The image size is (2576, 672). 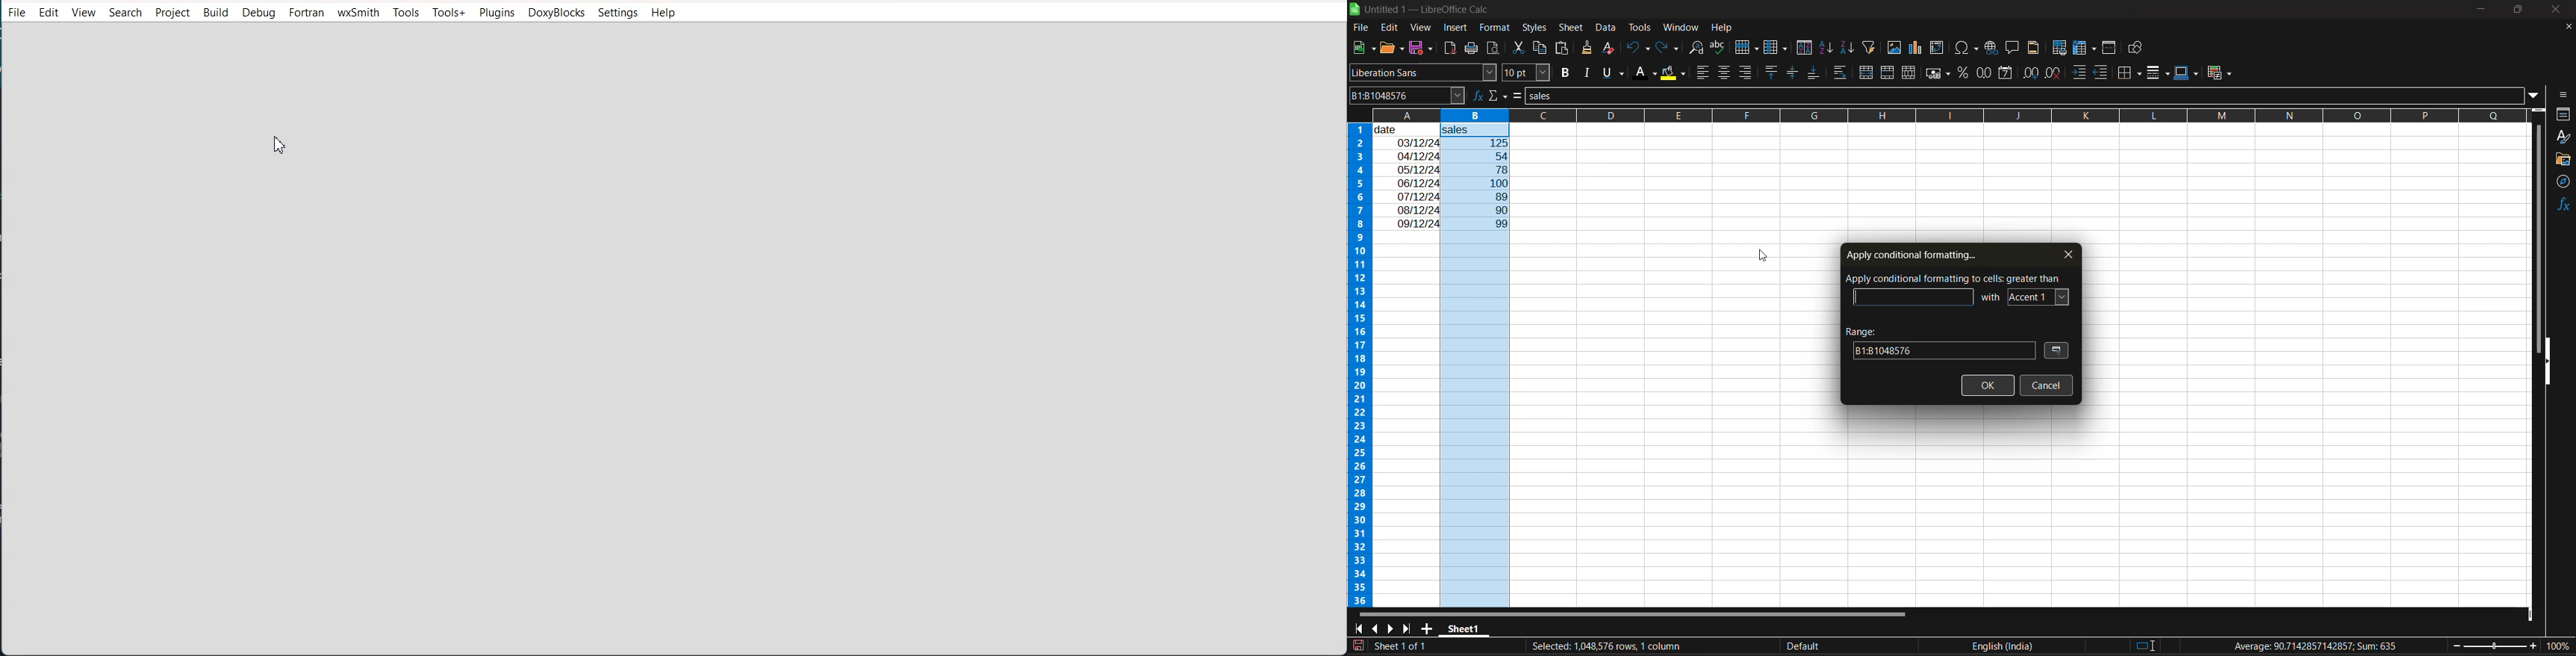 I want to click on border style, so click(x=2159, y=74).